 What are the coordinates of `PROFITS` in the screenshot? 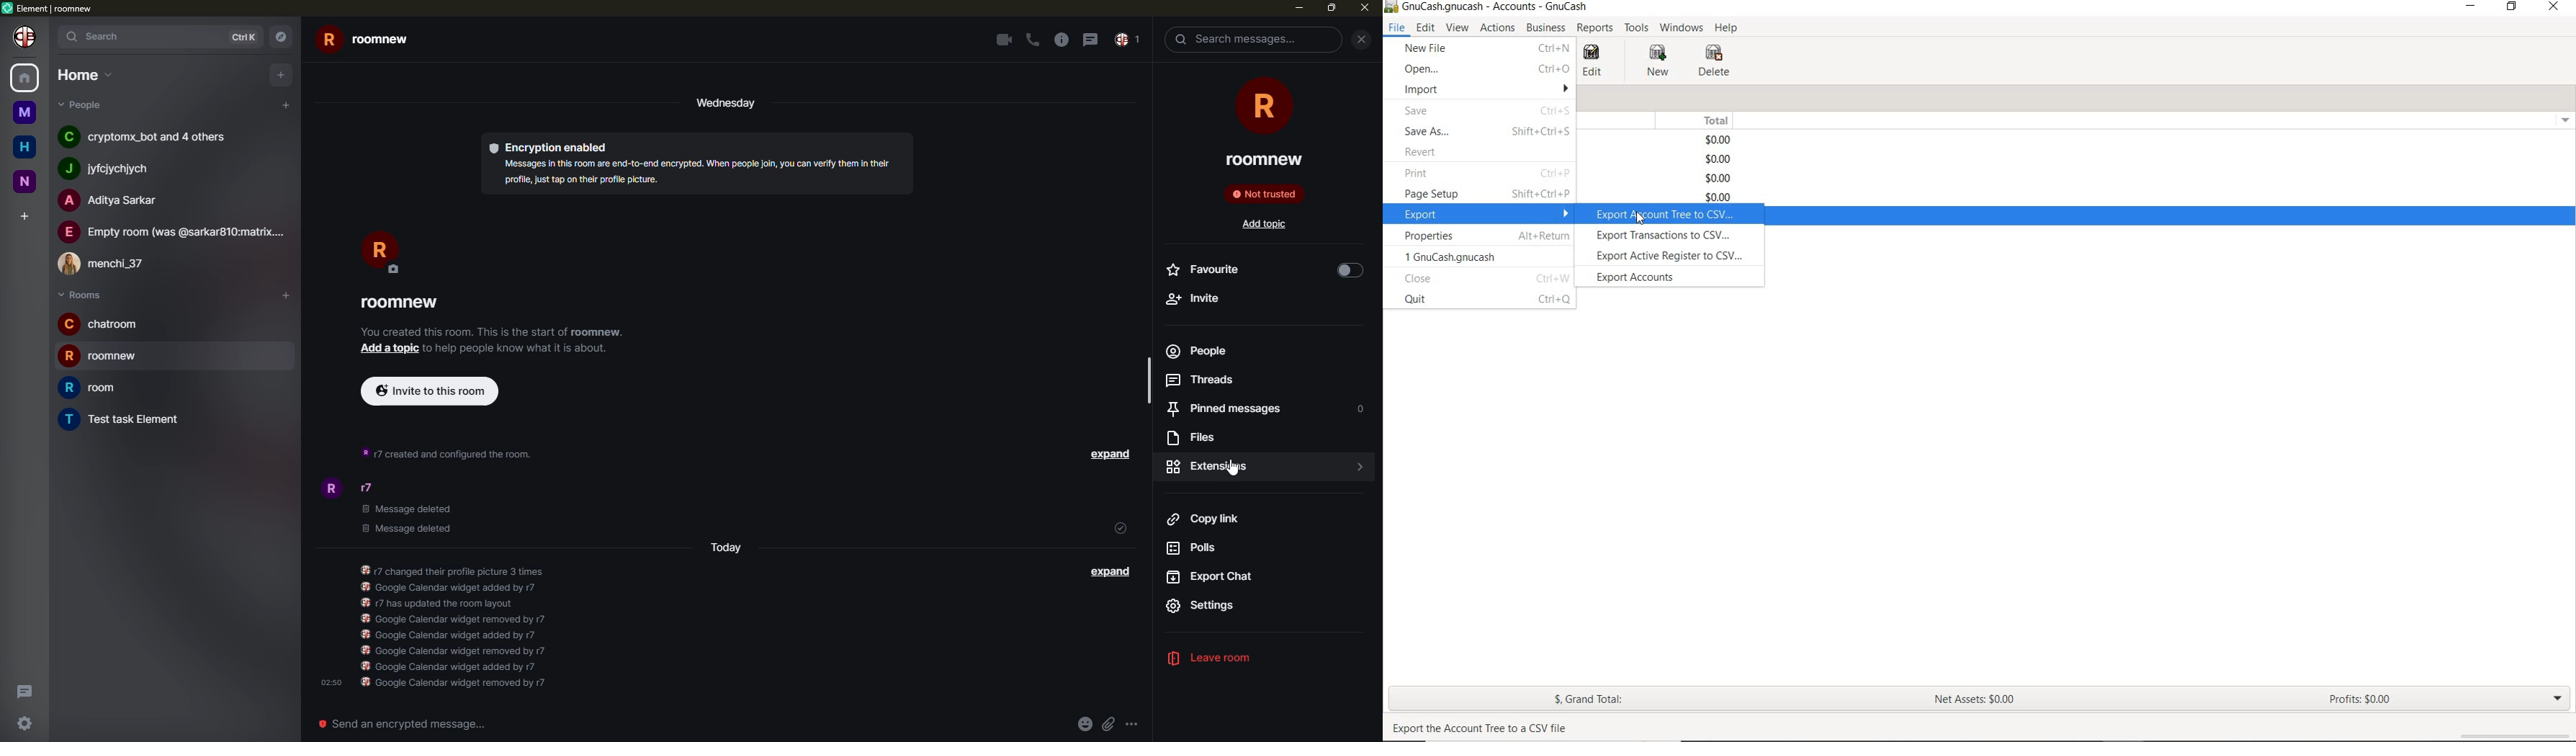 It's located at (2361, 699).